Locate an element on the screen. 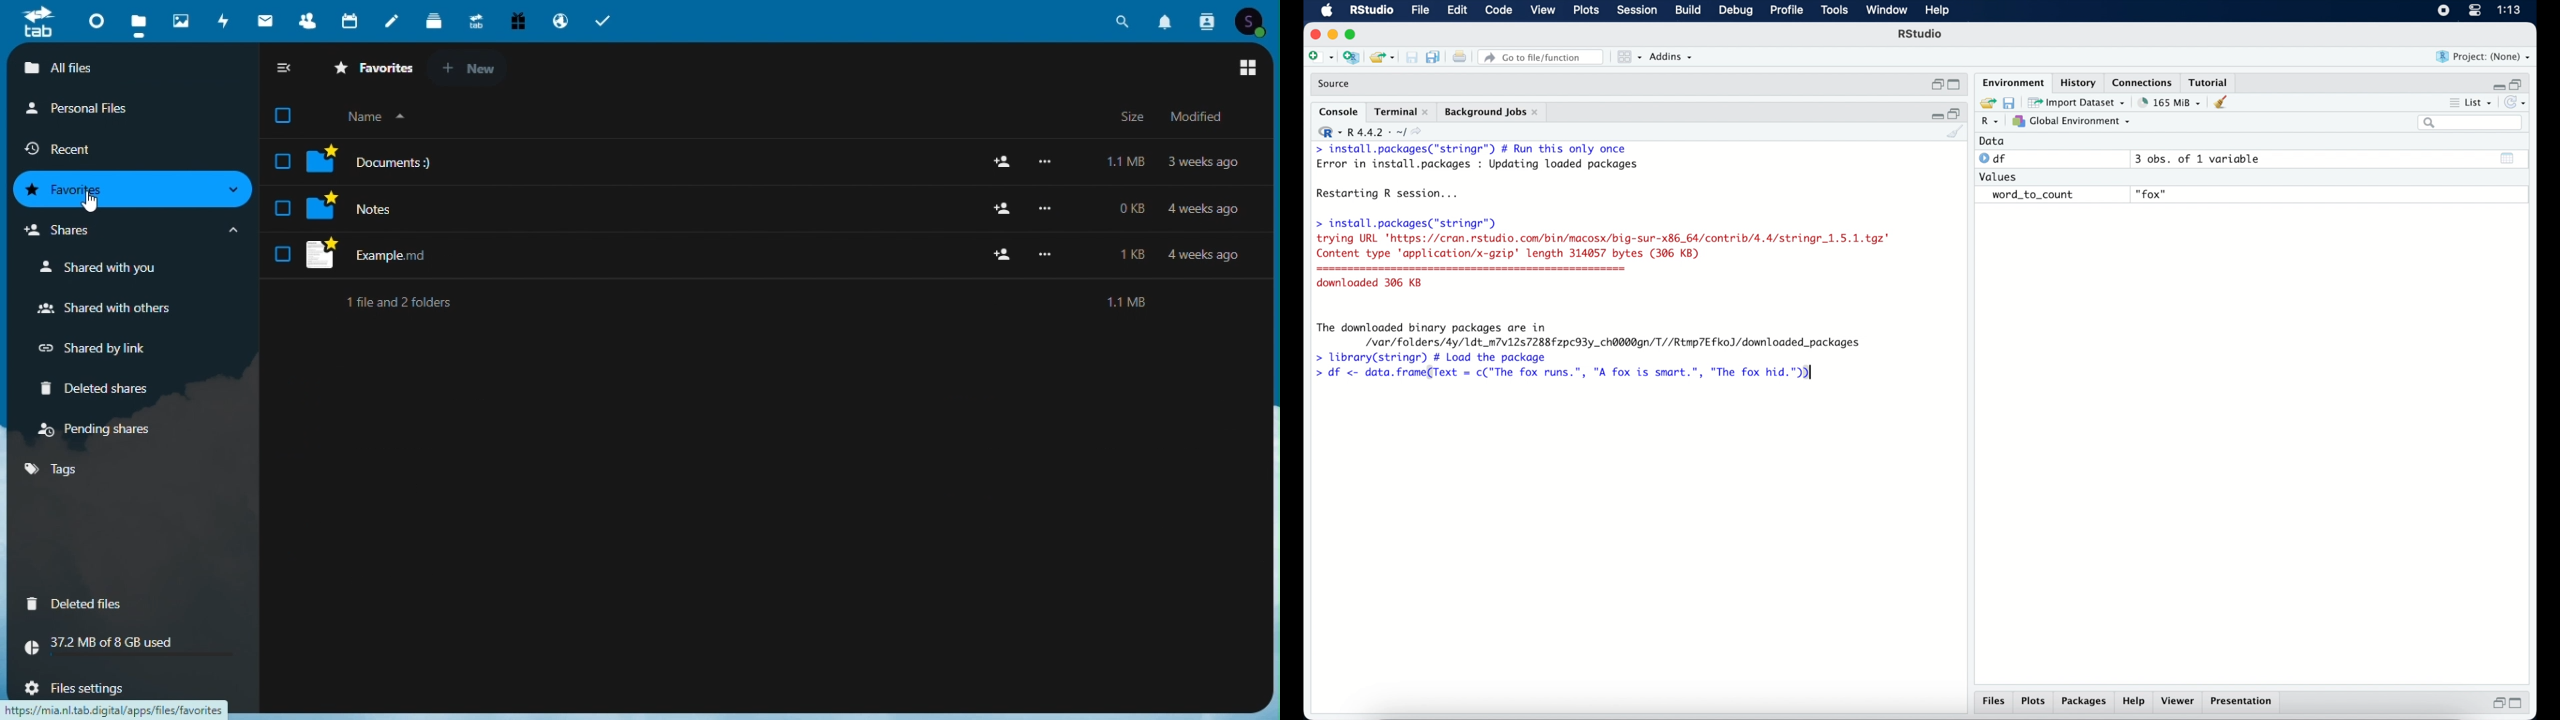  > install.packages("stringr") # Run this only once| is located at coordinates (1475, 149).